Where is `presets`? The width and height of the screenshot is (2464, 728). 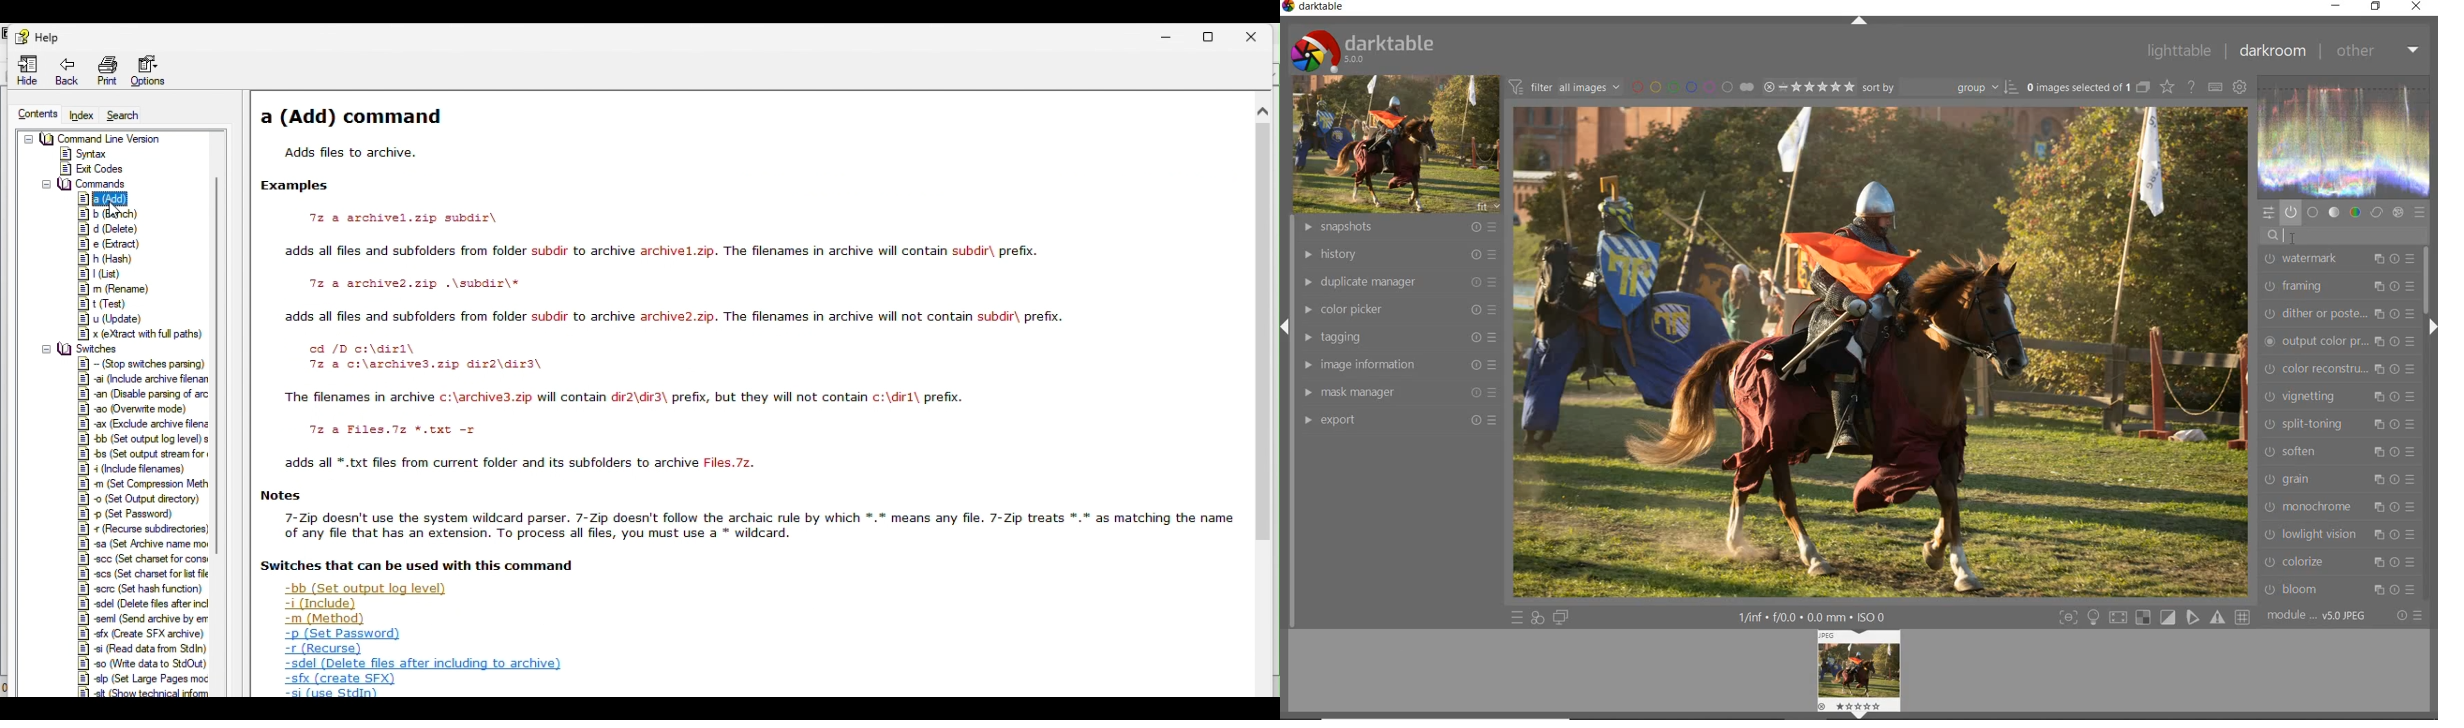 presets is located at coordinates (2421, 213).